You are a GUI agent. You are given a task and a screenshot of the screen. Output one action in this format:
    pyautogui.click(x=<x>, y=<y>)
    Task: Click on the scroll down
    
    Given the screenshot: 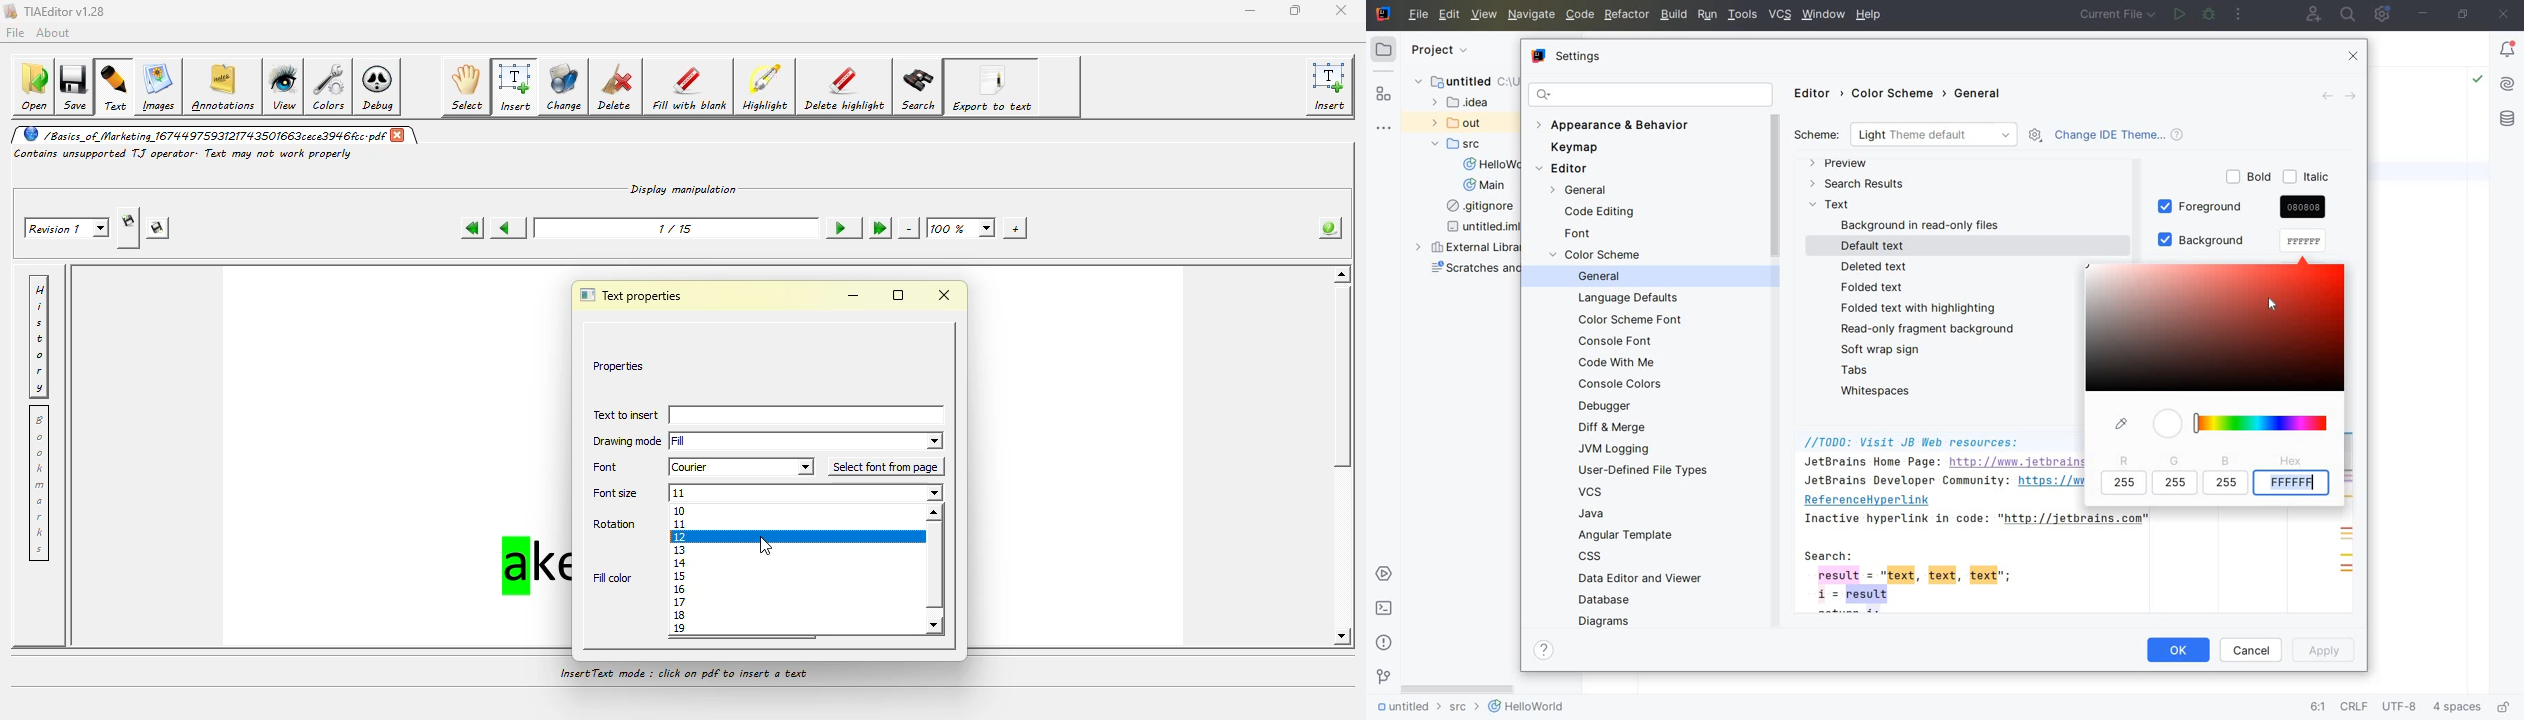 What is the action you would take?
    pyautogui.click(x=936, y=625)
    